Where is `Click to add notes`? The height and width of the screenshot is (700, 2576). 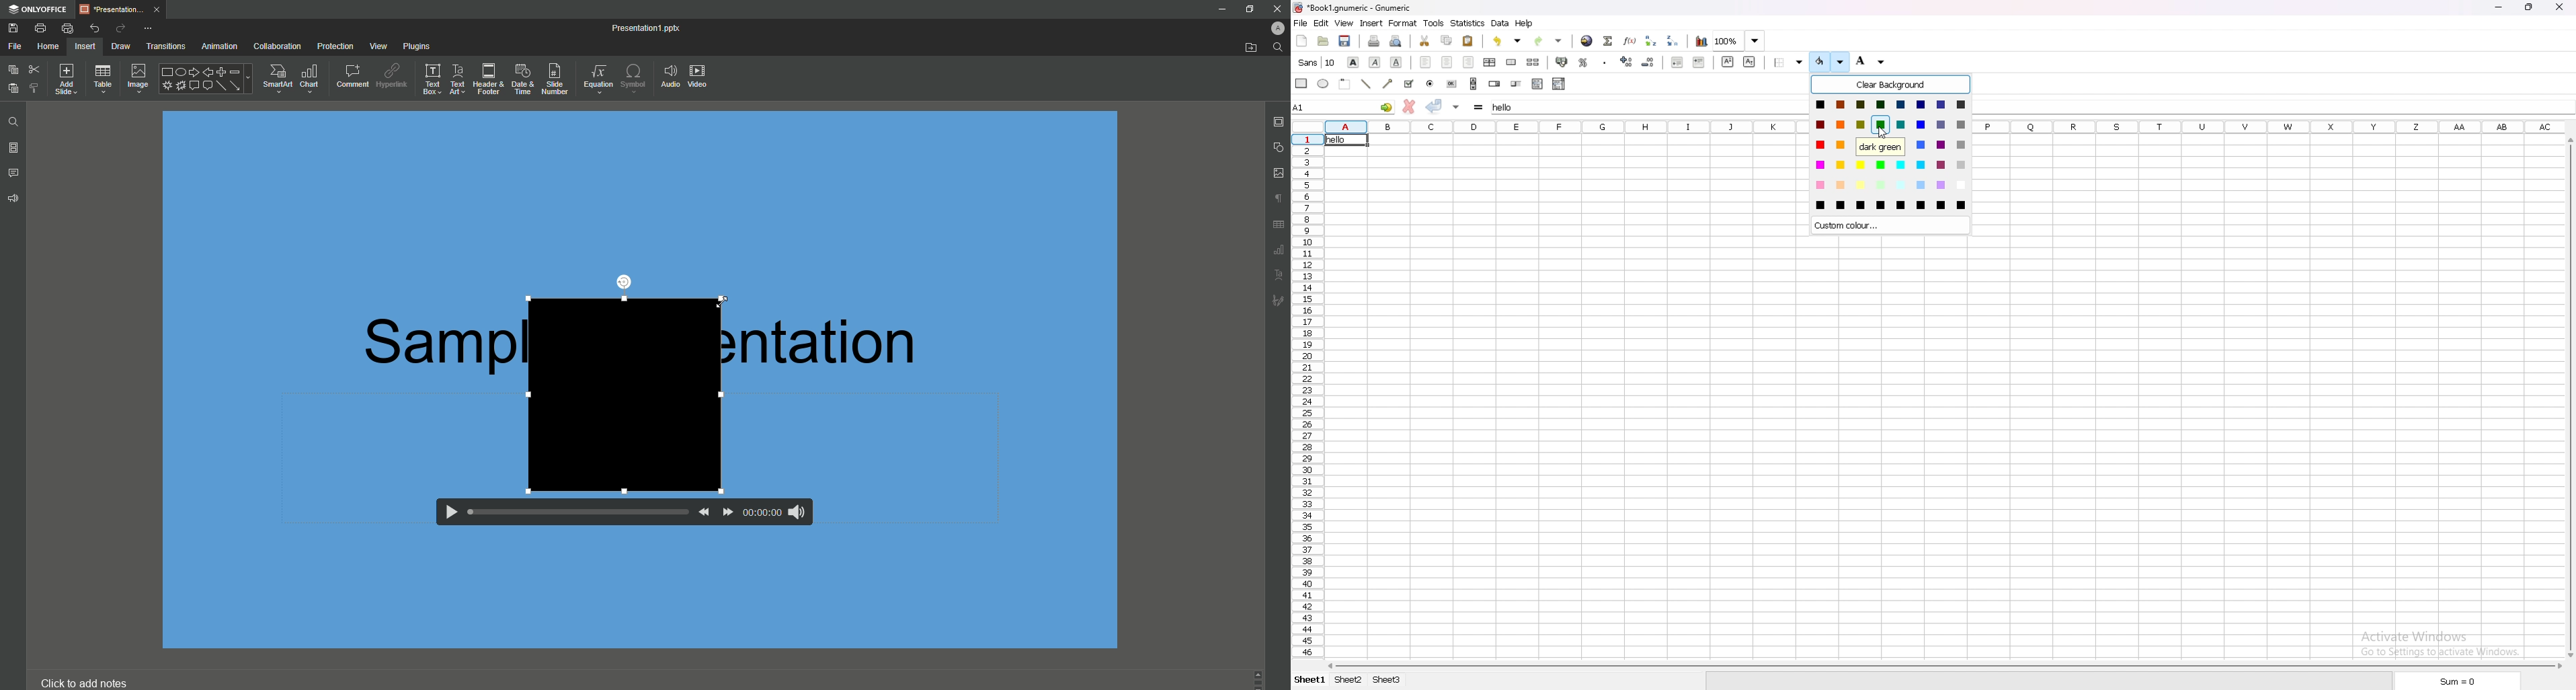 Click to add notes is located at coordinates (90, 683).